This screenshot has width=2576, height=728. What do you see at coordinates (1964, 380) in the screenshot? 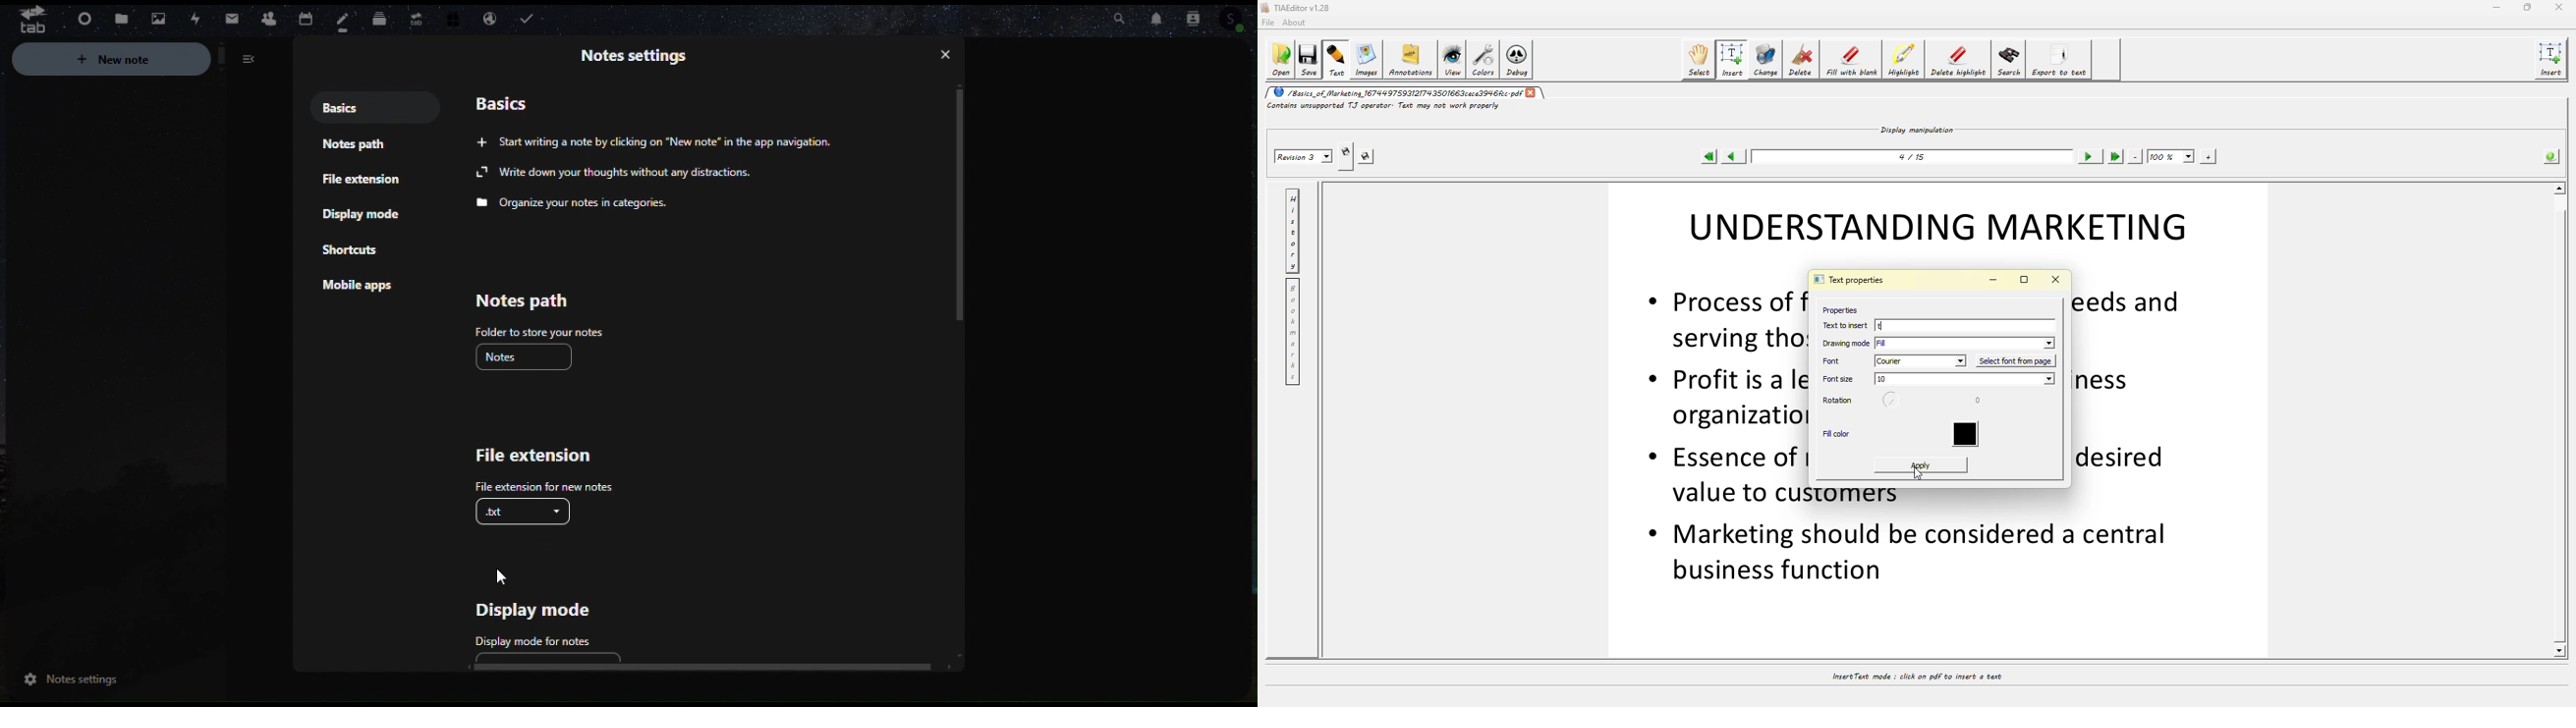
I see `size` at bounding box center [1964, 380].